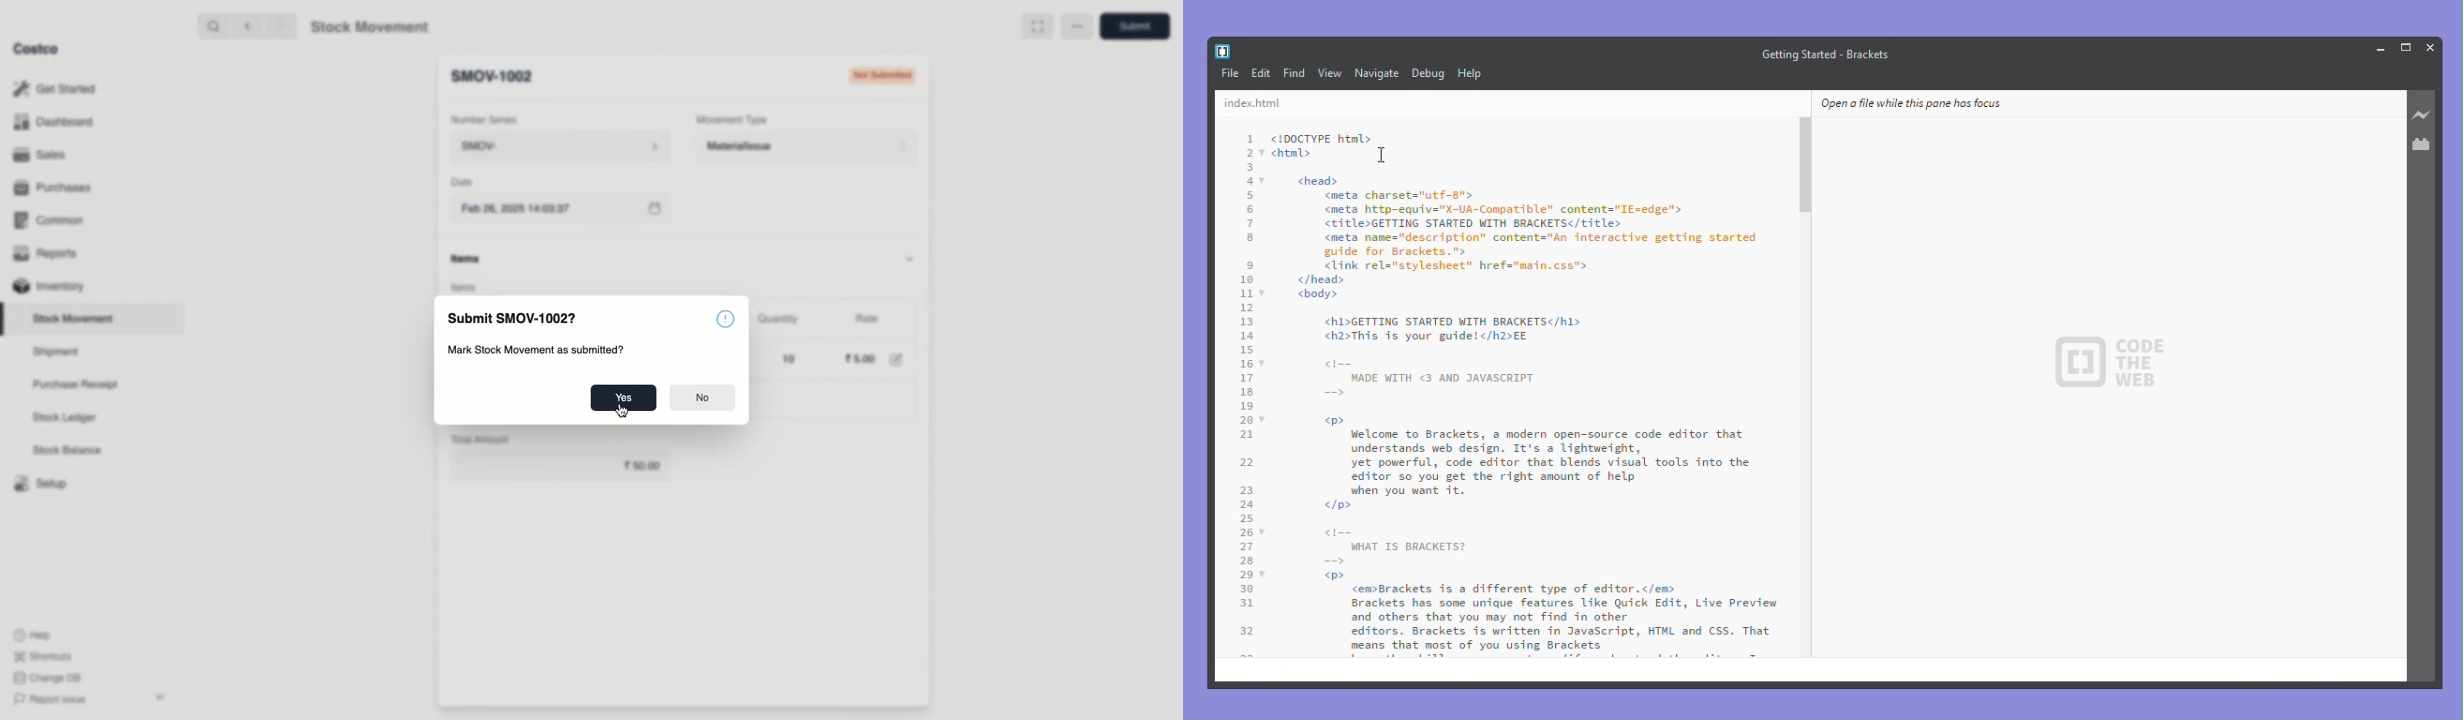 This screenshot has width=2464, height=728. What do you see at coordinates (561, 145) in the screenshot?
I see `SMOV-` at bounding box center [561, 145].